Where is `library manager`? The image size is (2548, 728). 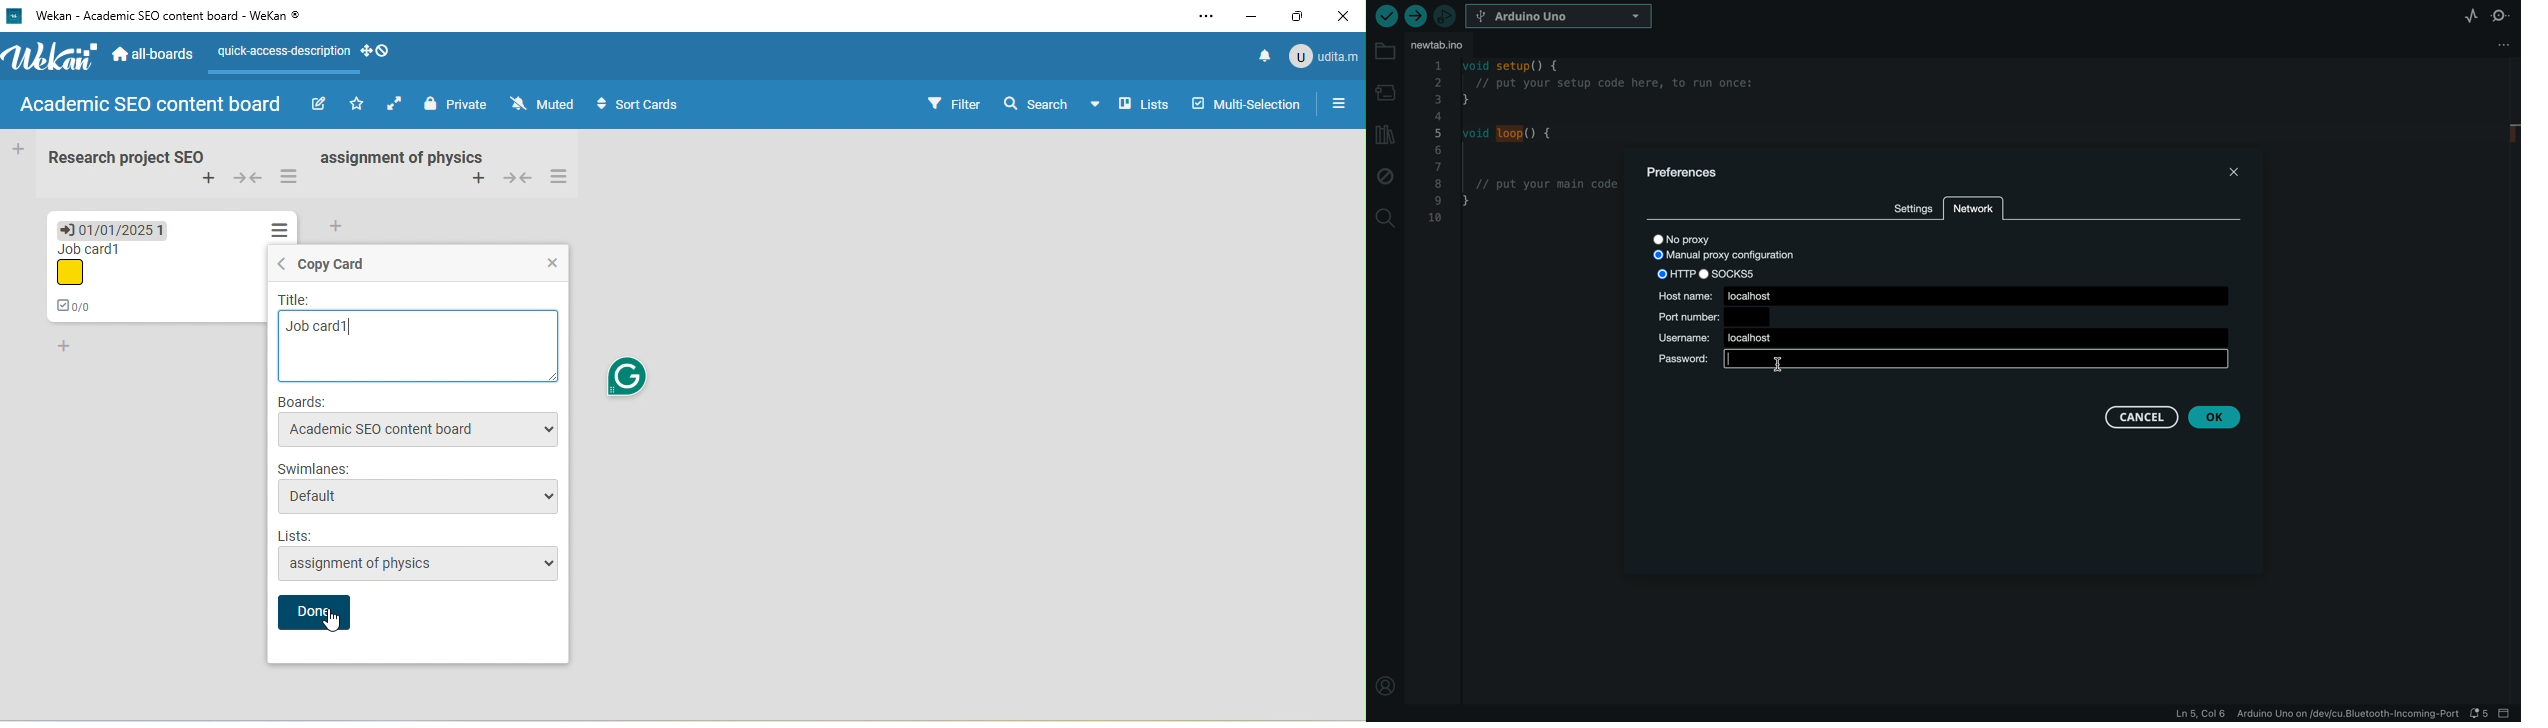 library manager is located at coordinates (1384, 136).